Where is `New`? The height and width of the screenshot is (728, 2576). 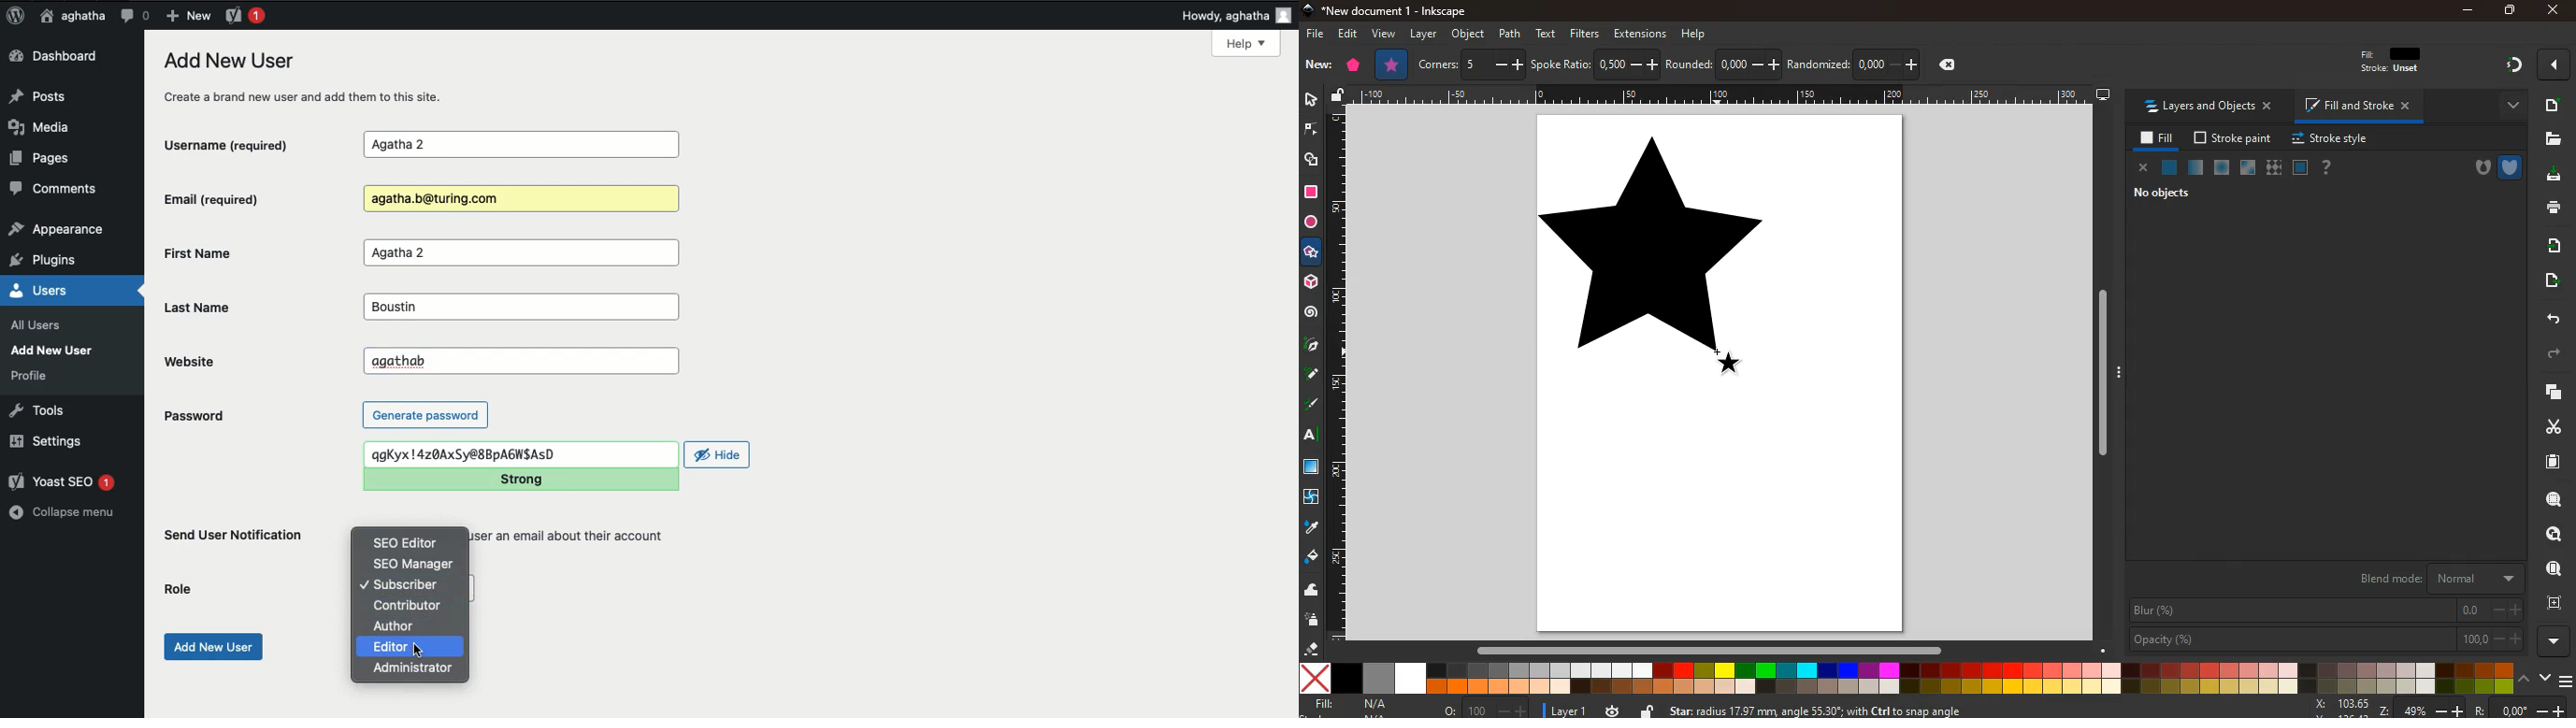
New is located at coordinates (188, 14).